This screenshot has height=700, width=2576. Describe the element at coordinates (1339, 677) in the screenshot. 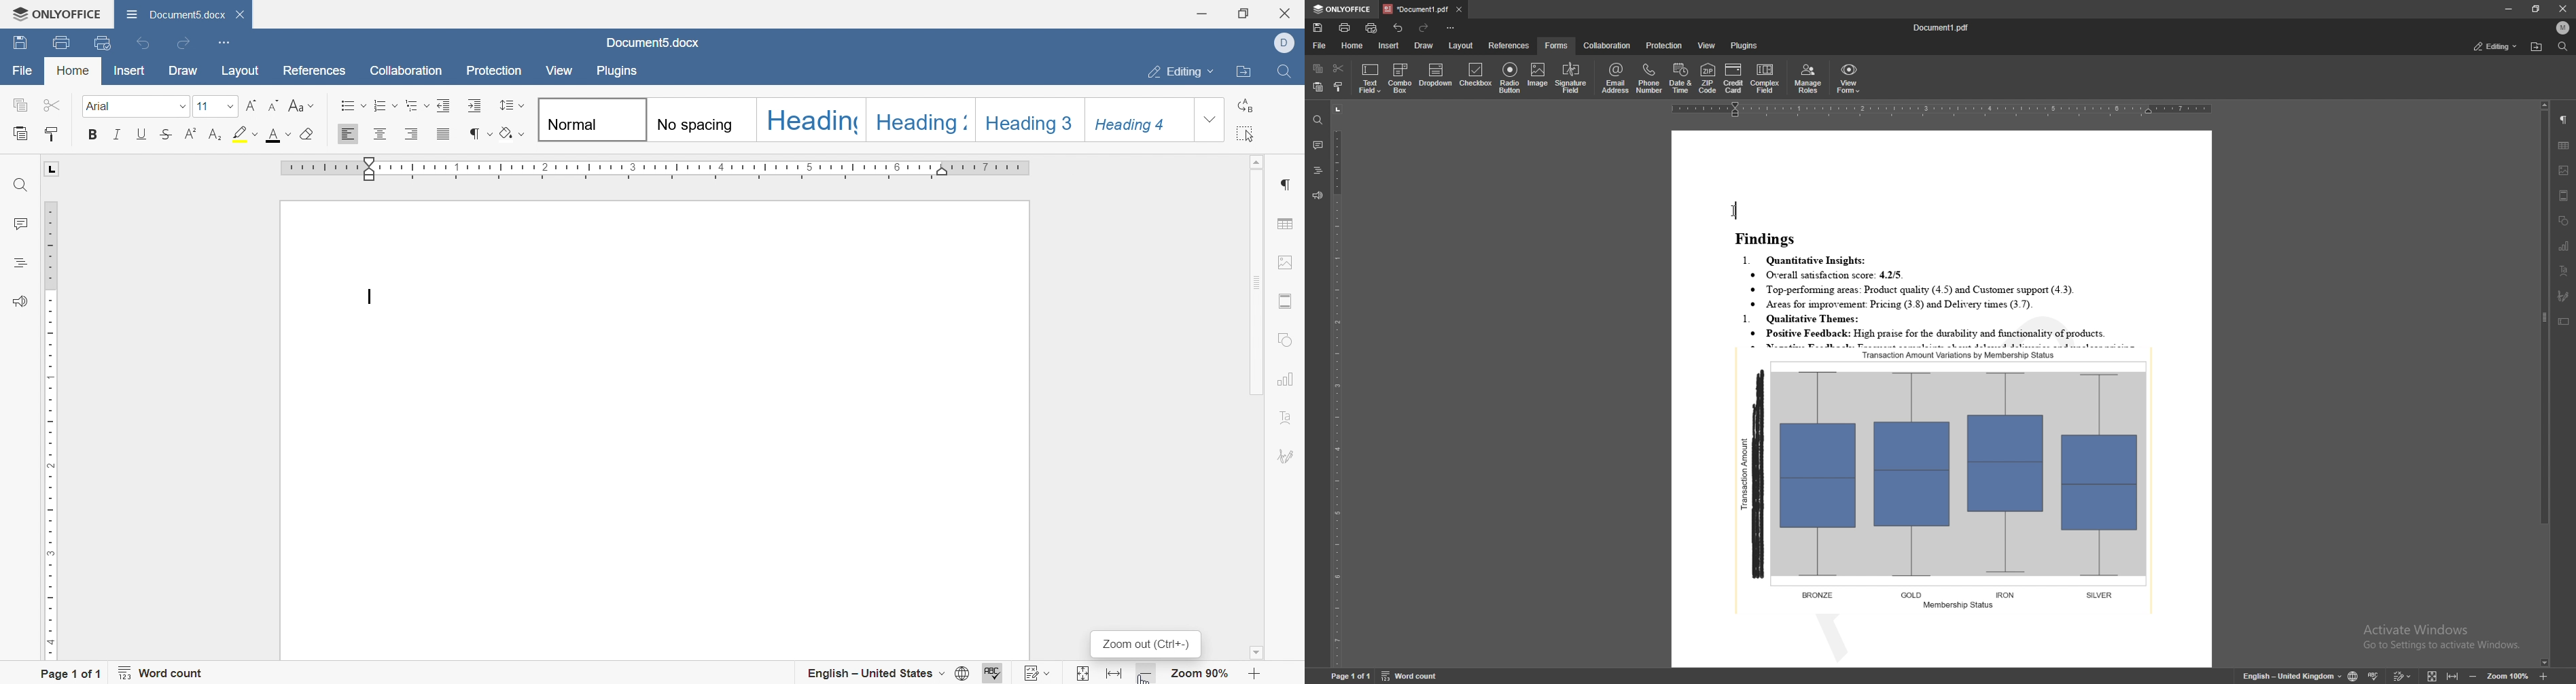

I see `Page 1 of 1` at that location.